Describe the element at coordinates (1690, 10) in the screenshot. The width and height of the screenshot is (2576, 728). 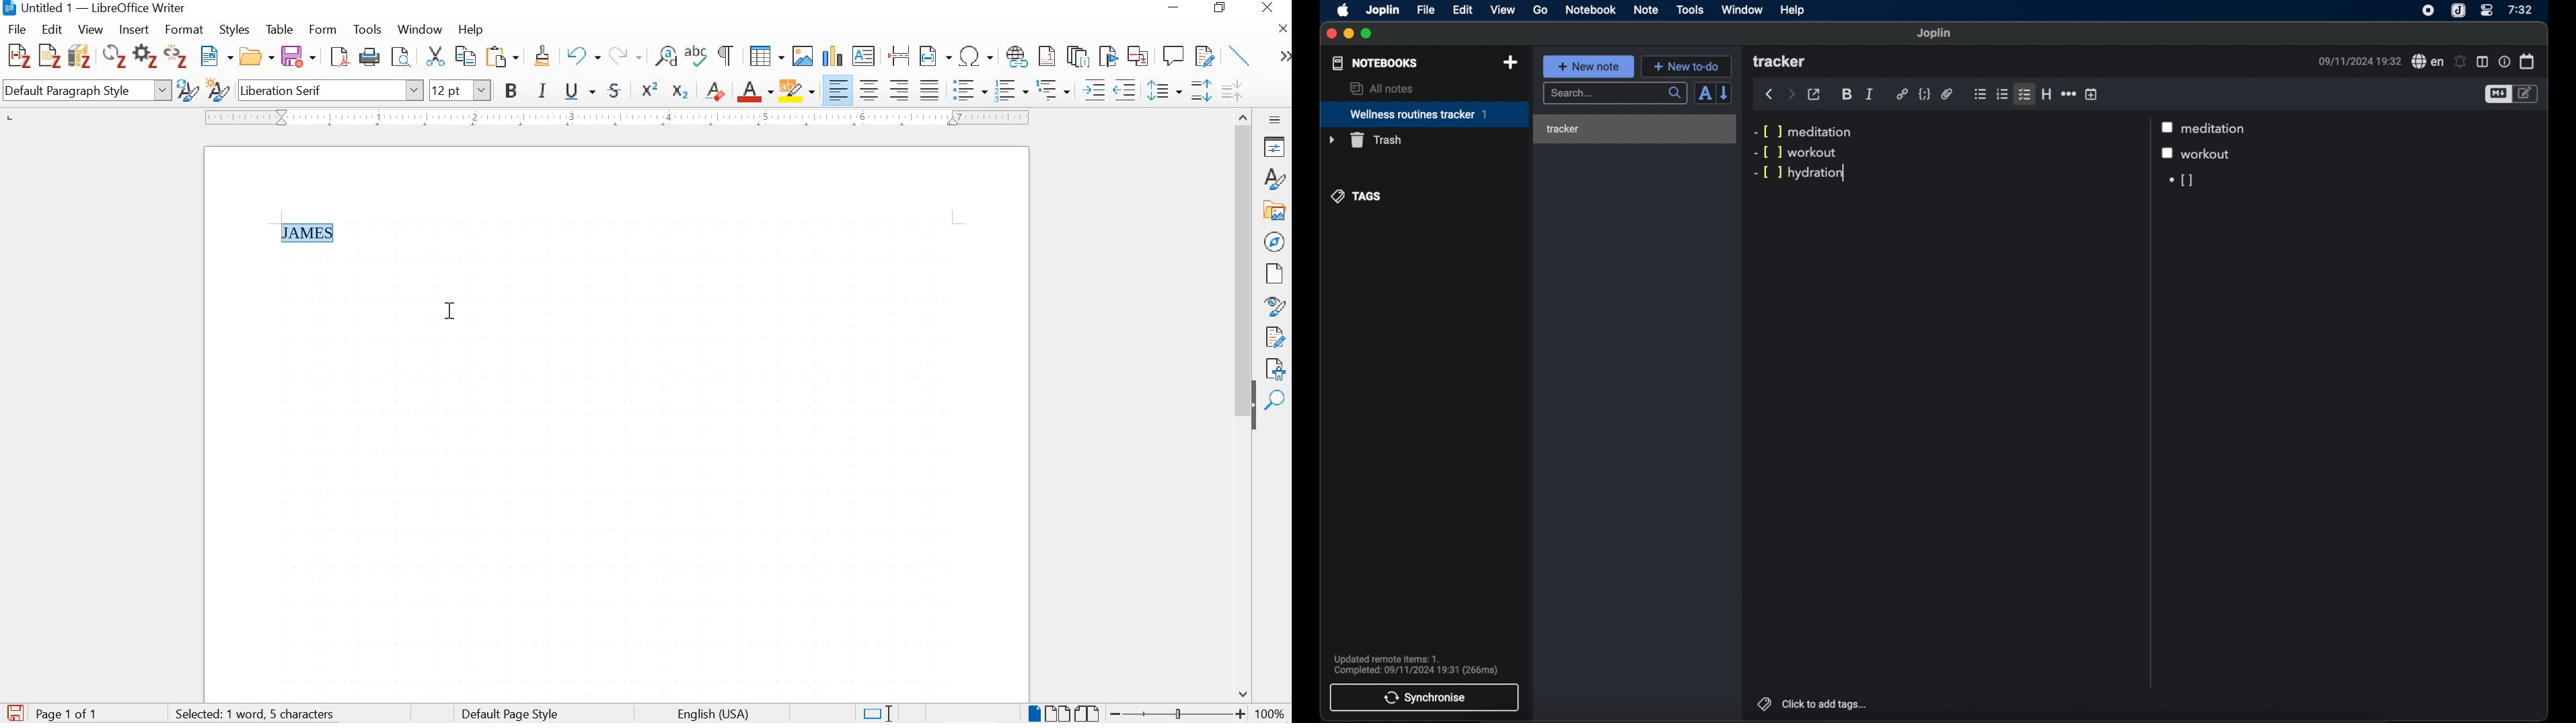
I see `tools` at that location.